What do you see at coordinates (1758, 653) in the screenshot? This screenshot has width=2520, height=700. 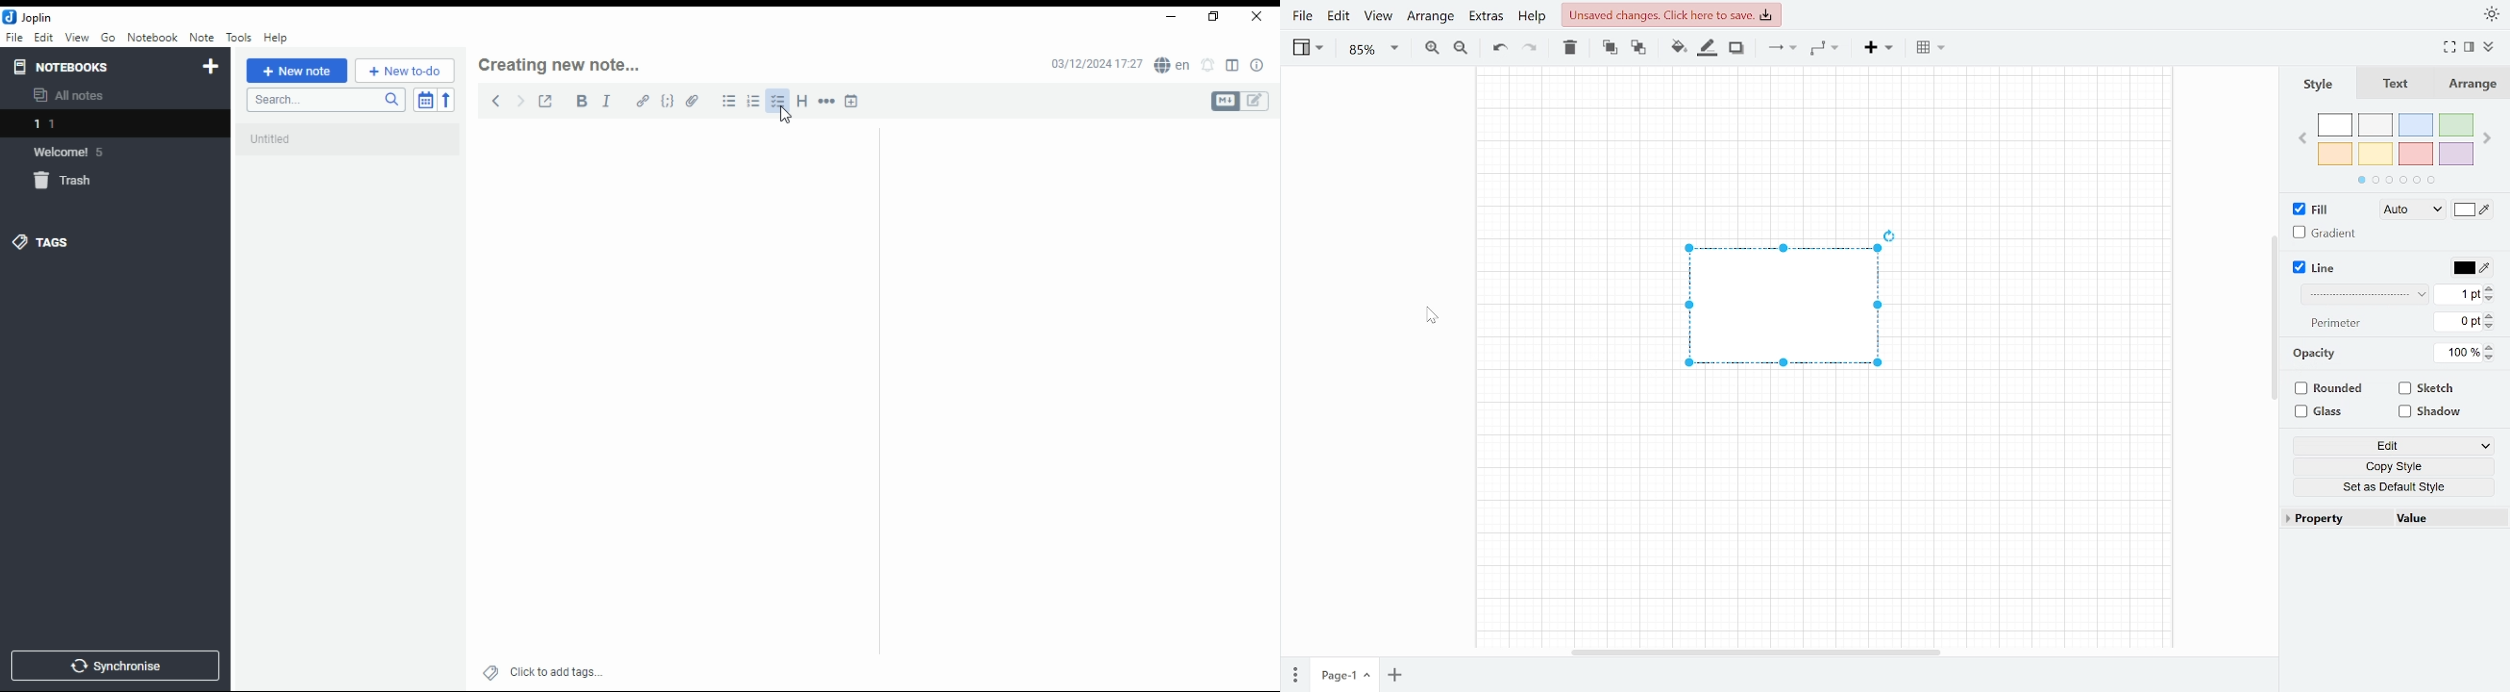 I see `scroll bar` at bounding box center [1758, 653].